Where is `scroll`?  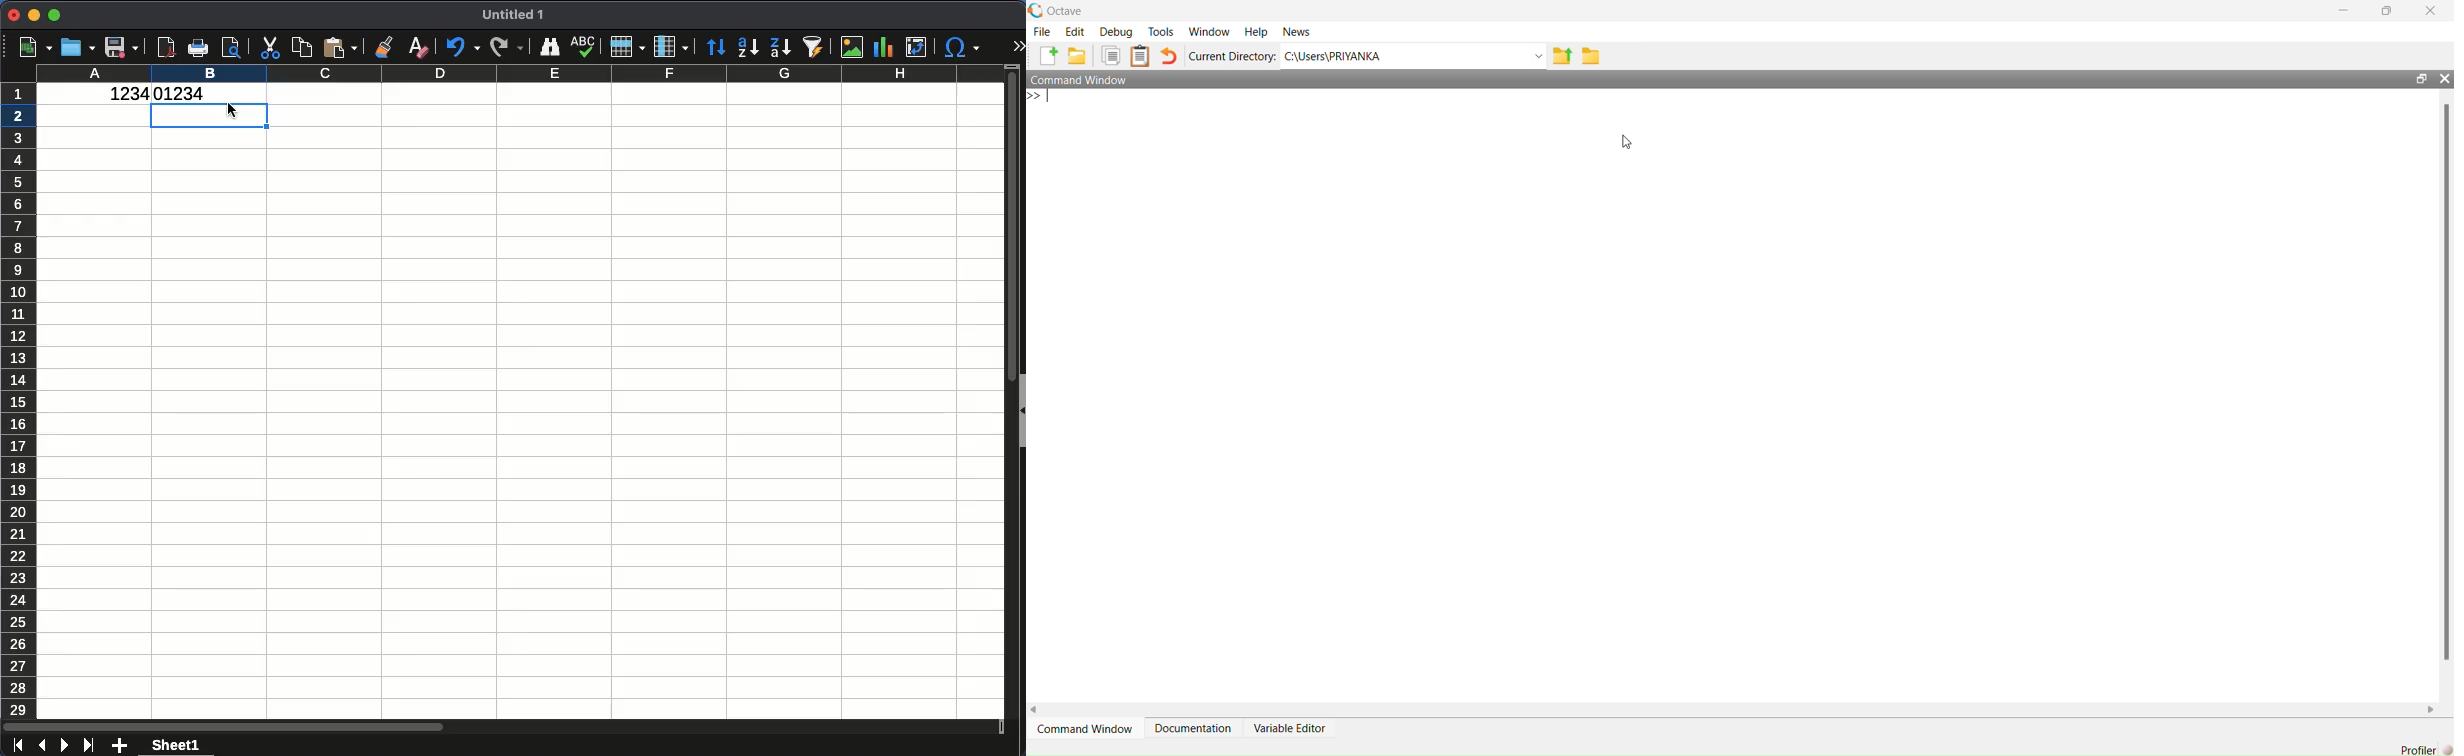
scroll is located at coordinates (1009, 391).